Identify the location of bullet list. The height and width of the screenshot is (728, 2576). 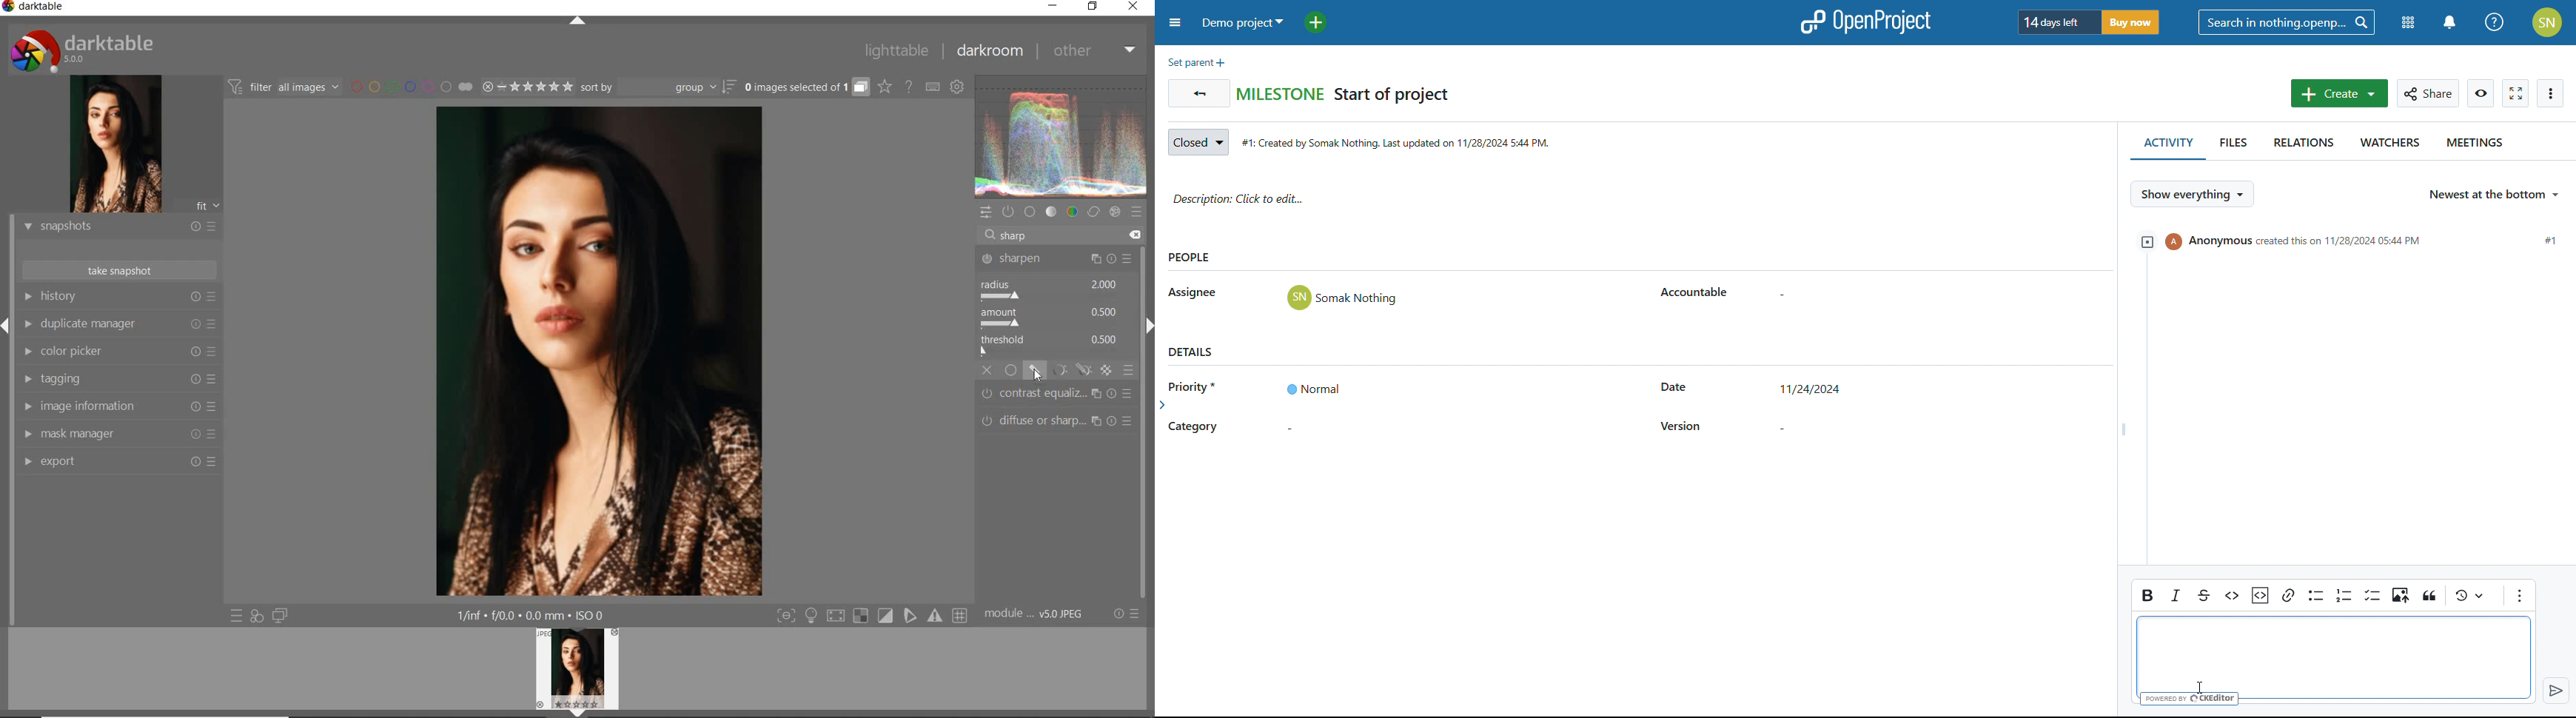
(2315, 596).